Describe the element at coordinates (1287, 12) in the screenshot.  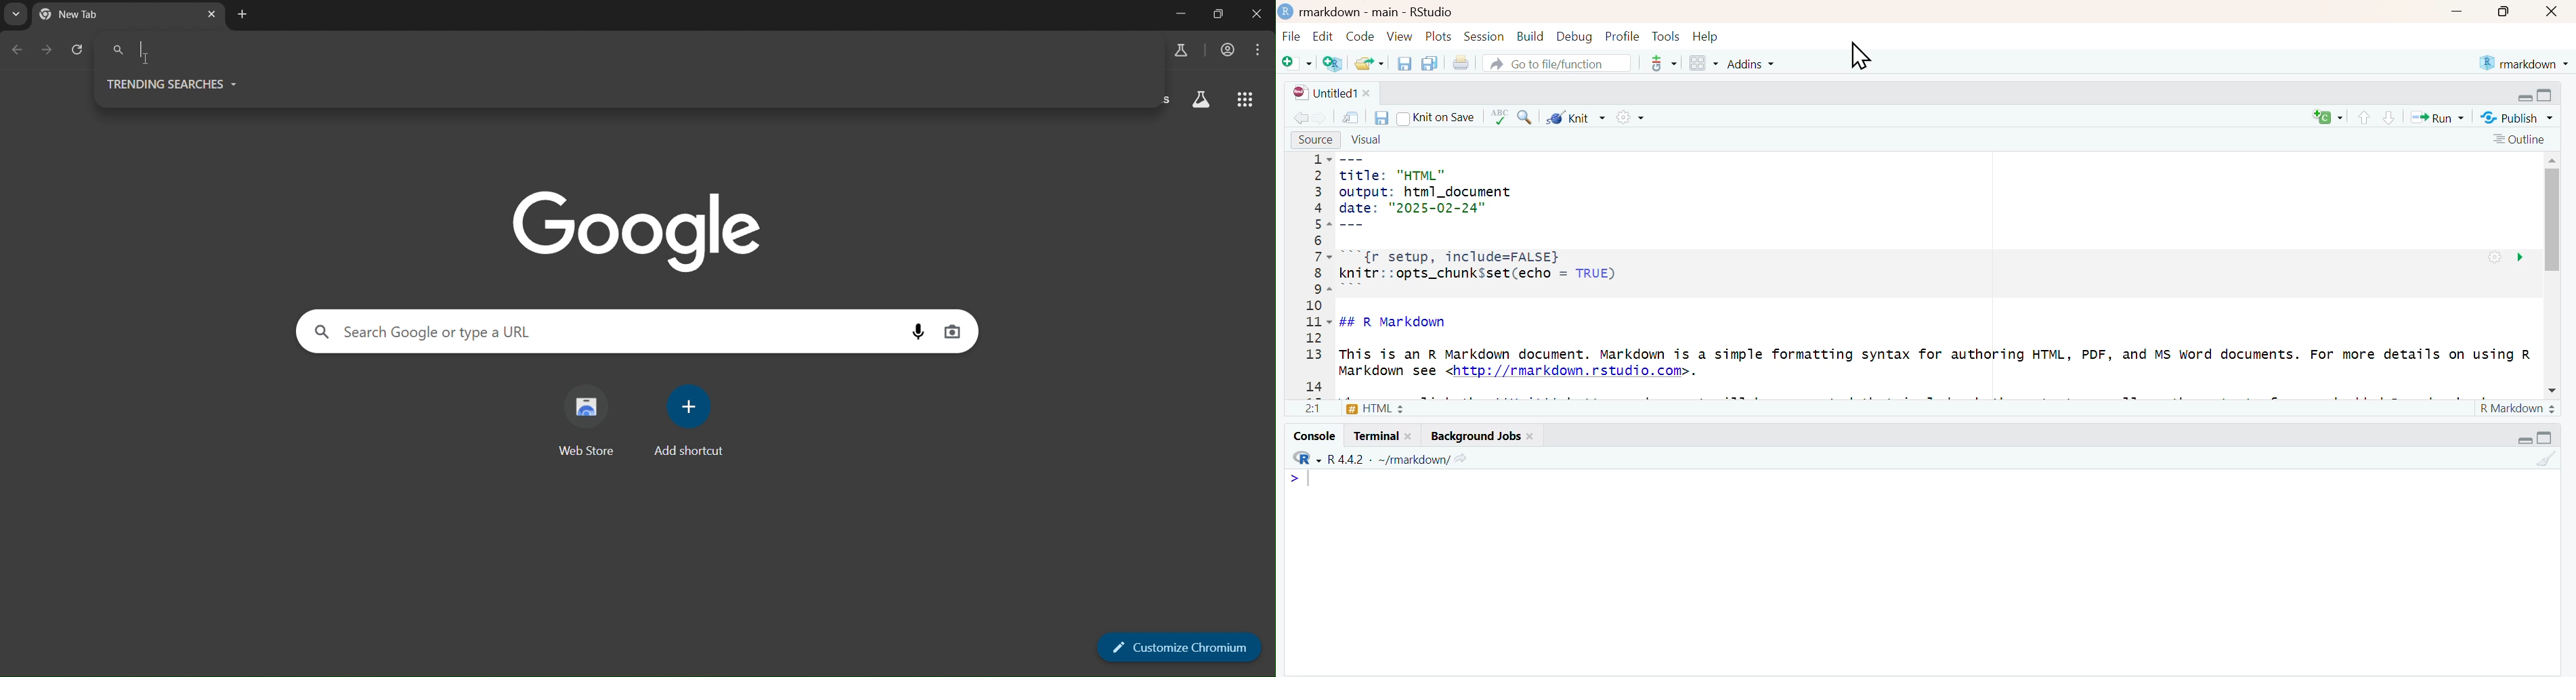
I see `Logo` at that location.